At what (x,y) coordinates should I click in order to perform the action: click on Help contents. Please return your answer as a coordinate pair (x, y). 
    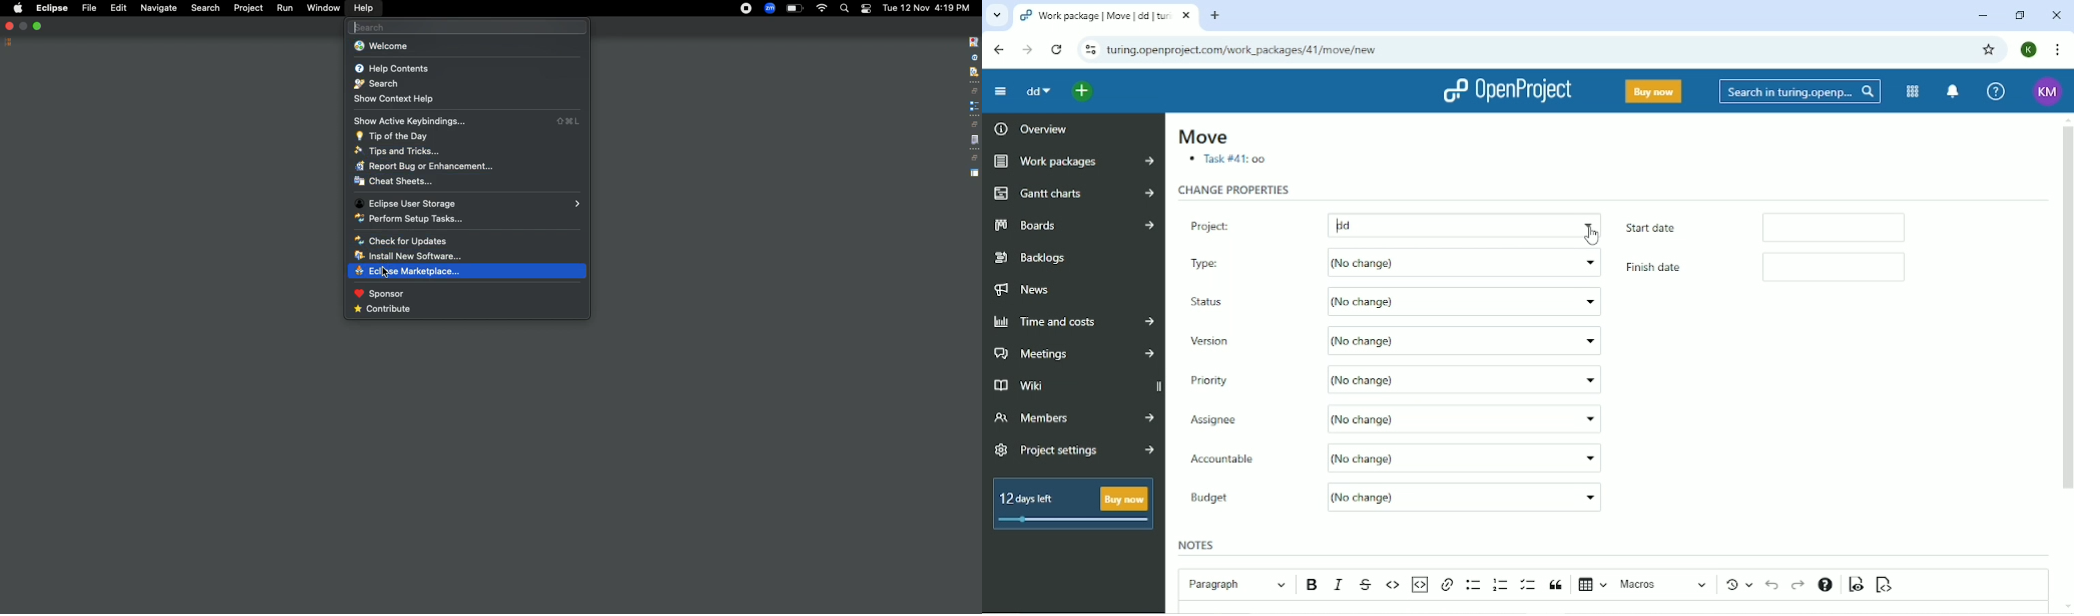
    Looking at the image, I should click on (392, 69).